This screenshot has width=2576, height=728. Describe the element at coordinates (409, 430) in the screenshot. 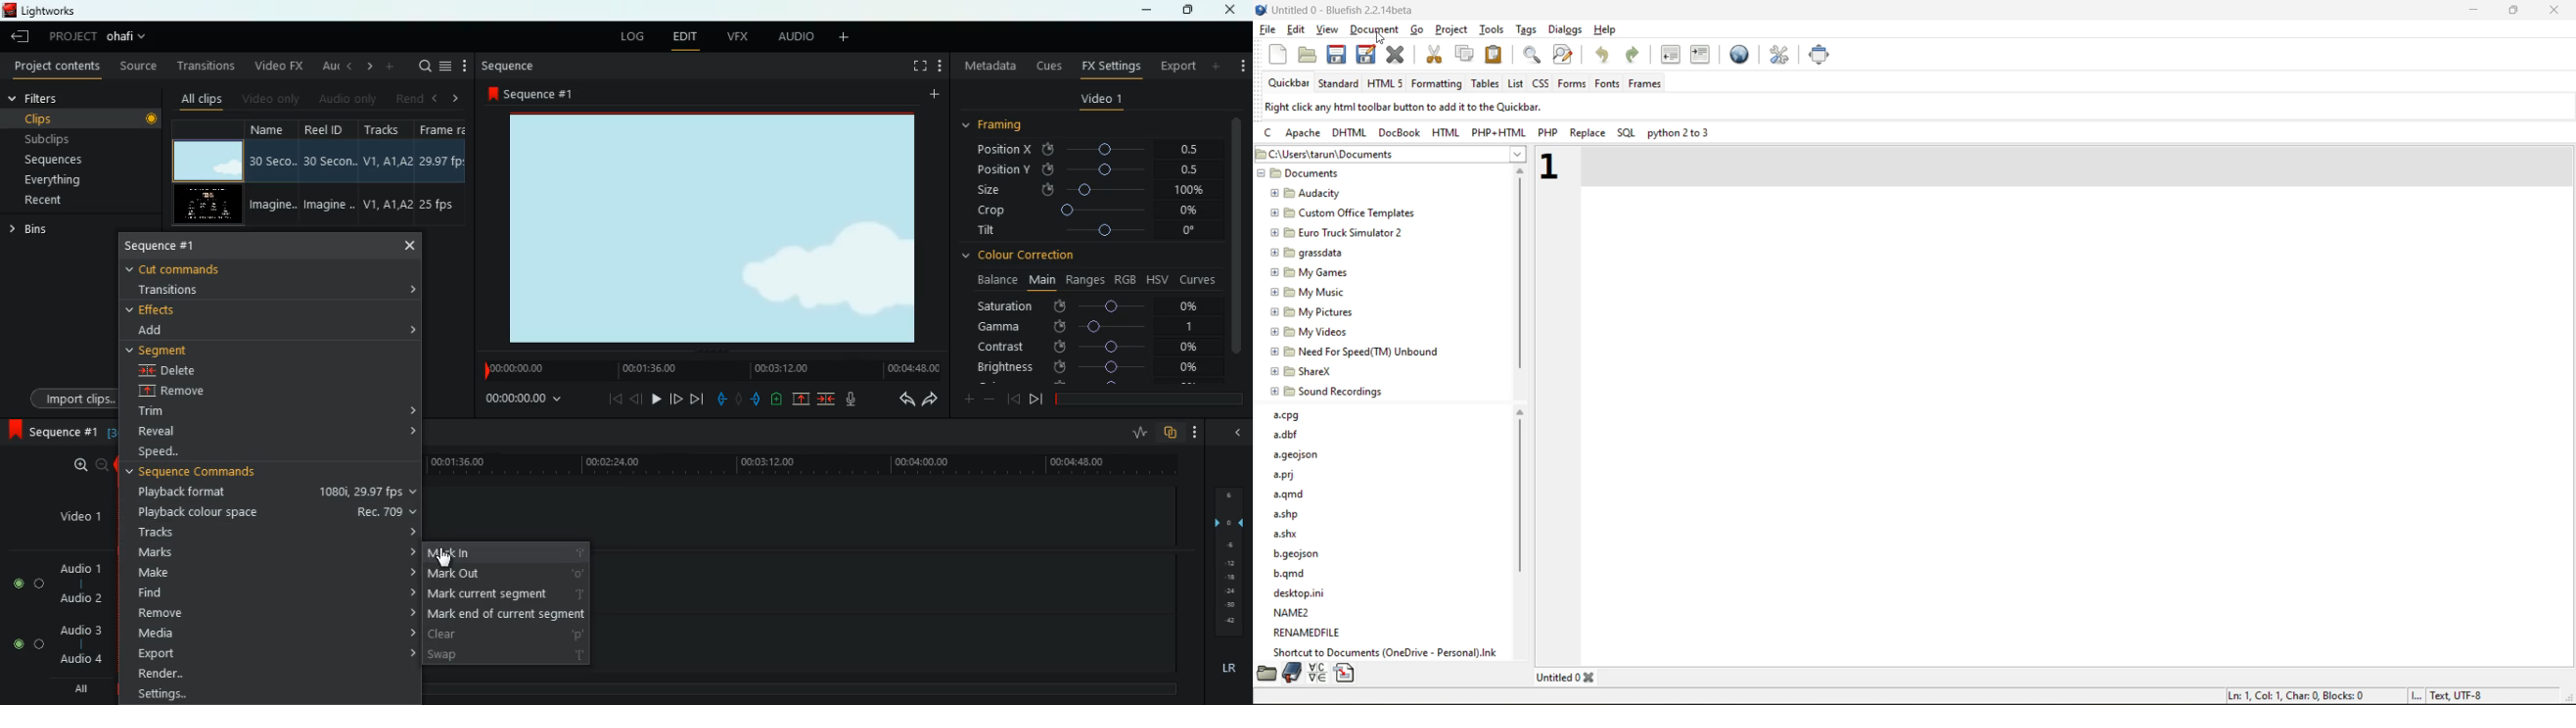

I see `expand` at that location.